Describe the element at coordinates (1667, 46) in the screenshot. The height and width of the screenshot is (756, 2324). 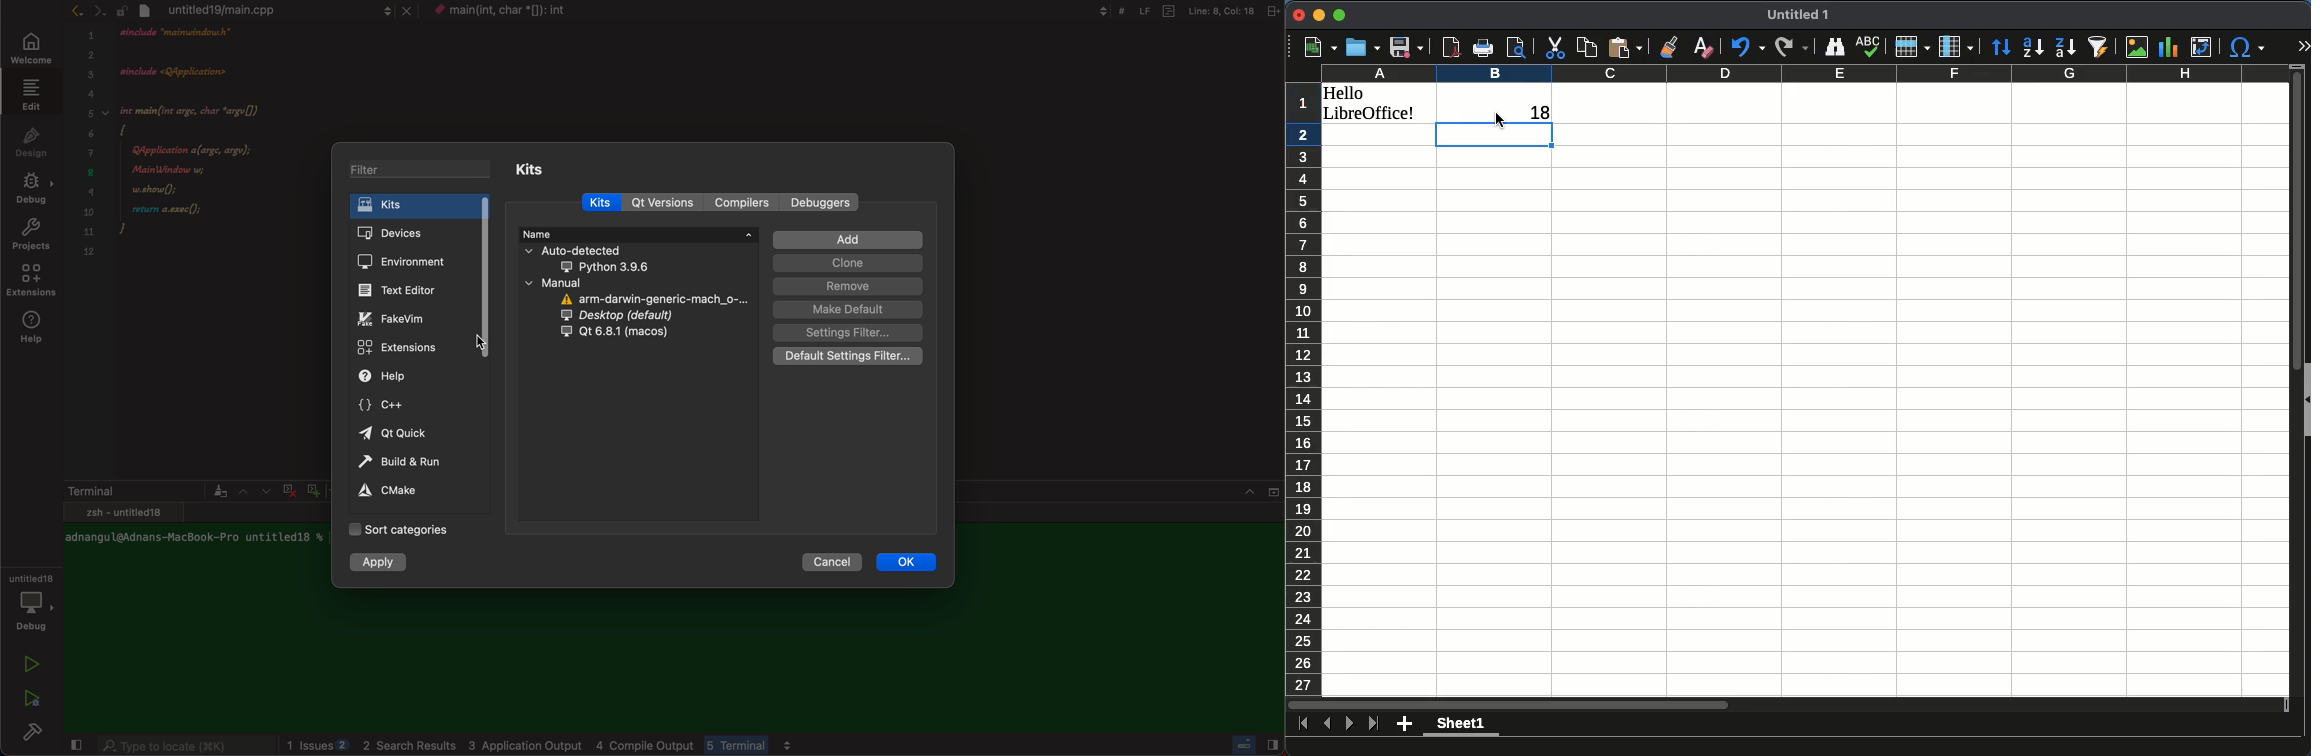
I see `clone formatting` at that location.